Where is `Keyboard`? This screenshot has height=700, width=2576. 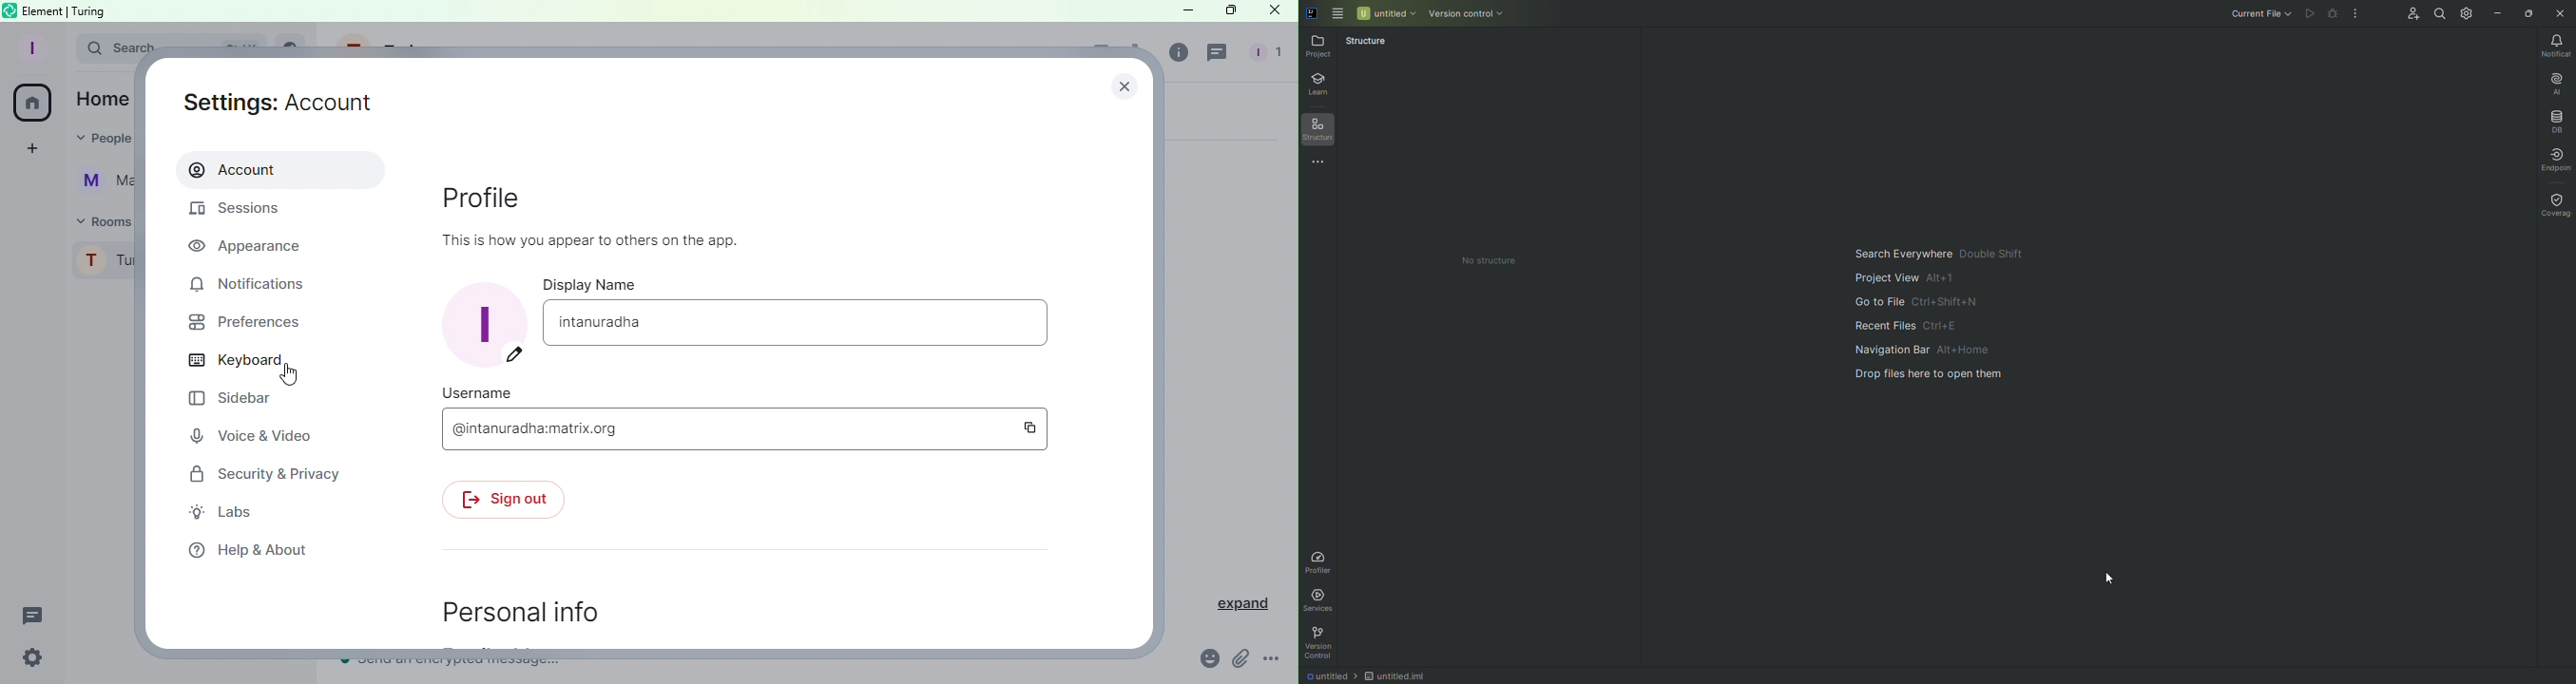 Keyboard is located at coordinates (236, 362).